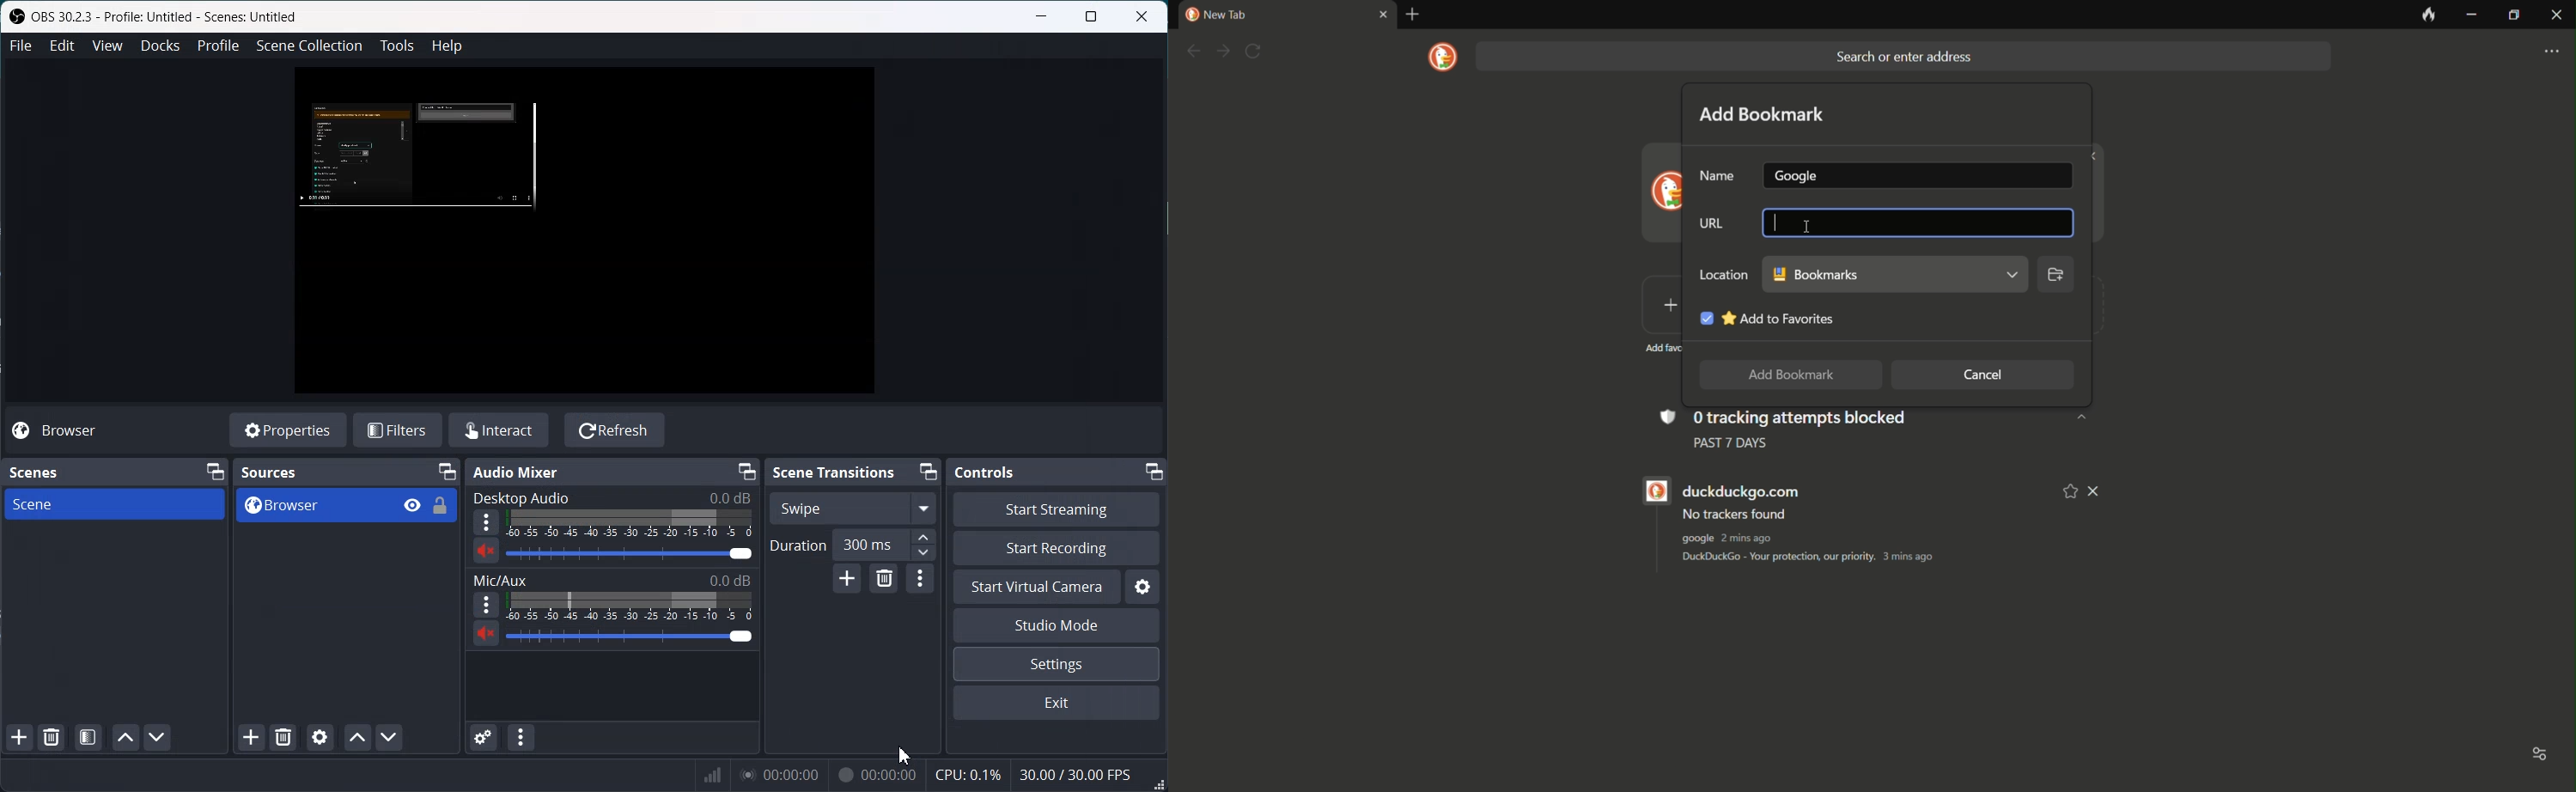 This screenshot has height=812, width=2576. What do you see at coordinates (522, 737) in the screenshot?
I see `Audio mixer menu` at bounding box center [522, 737].